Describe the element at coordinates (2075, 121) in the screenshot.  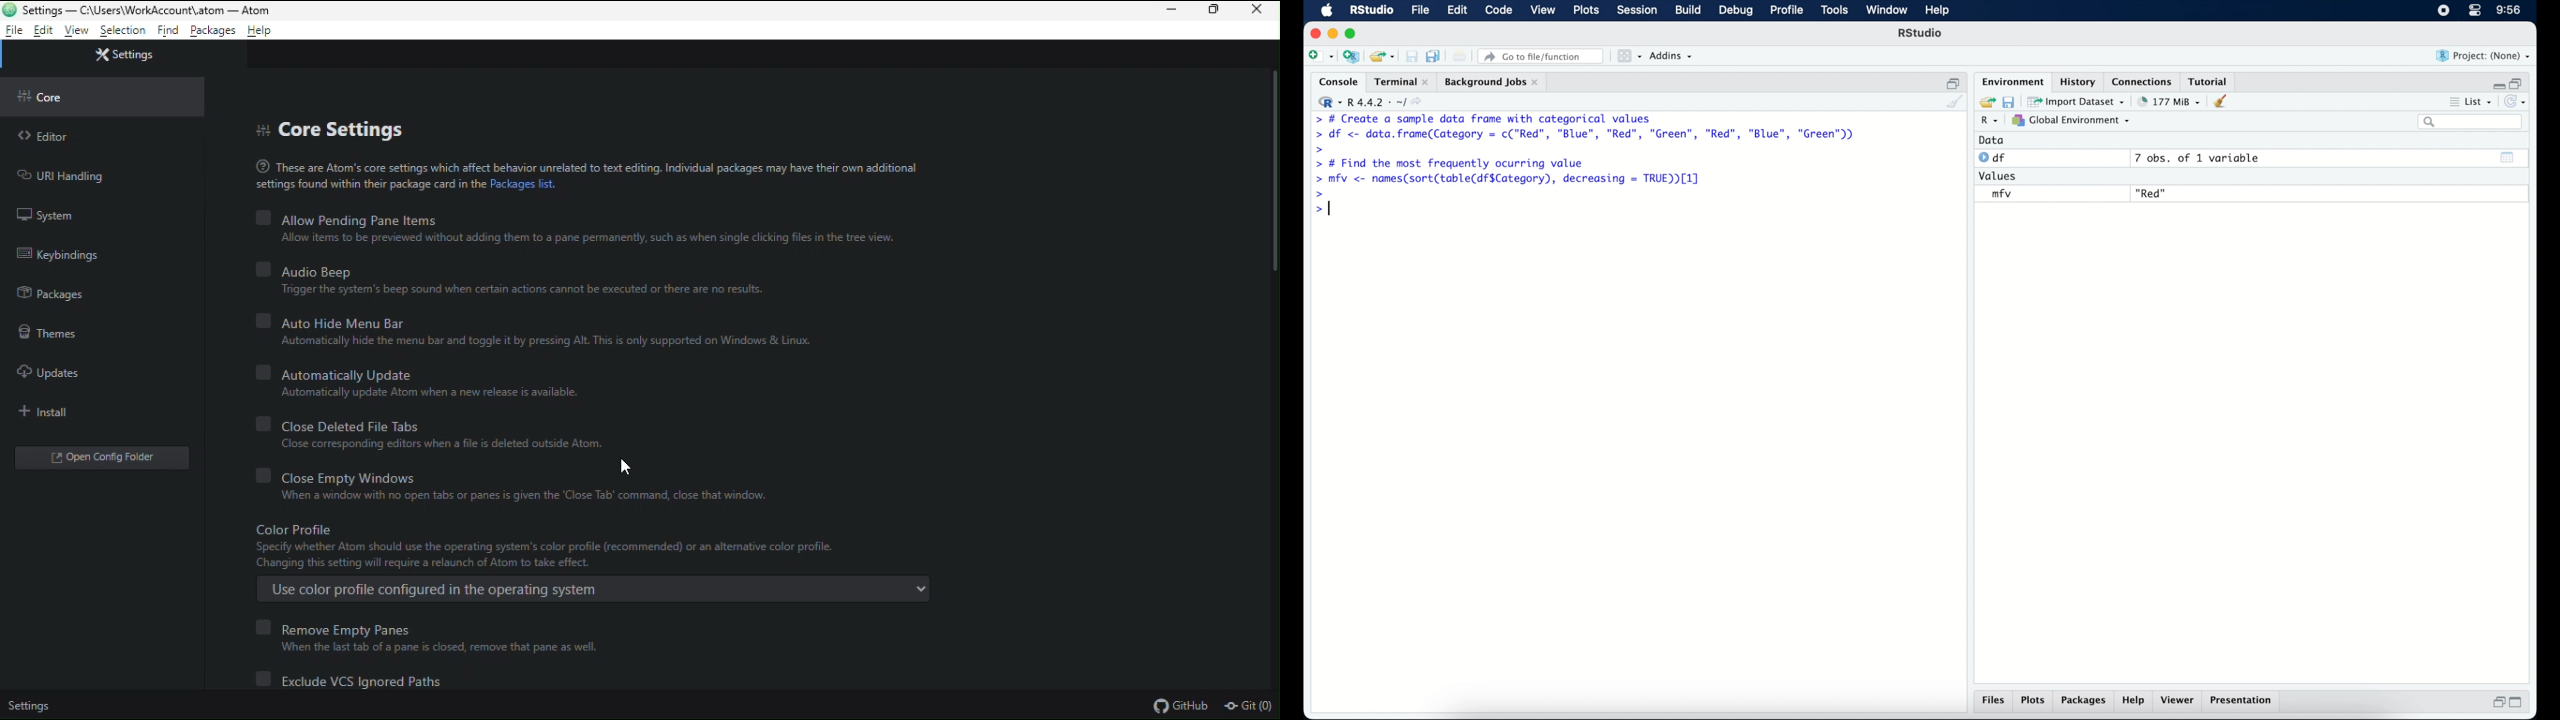
I see `global environment` at that location.